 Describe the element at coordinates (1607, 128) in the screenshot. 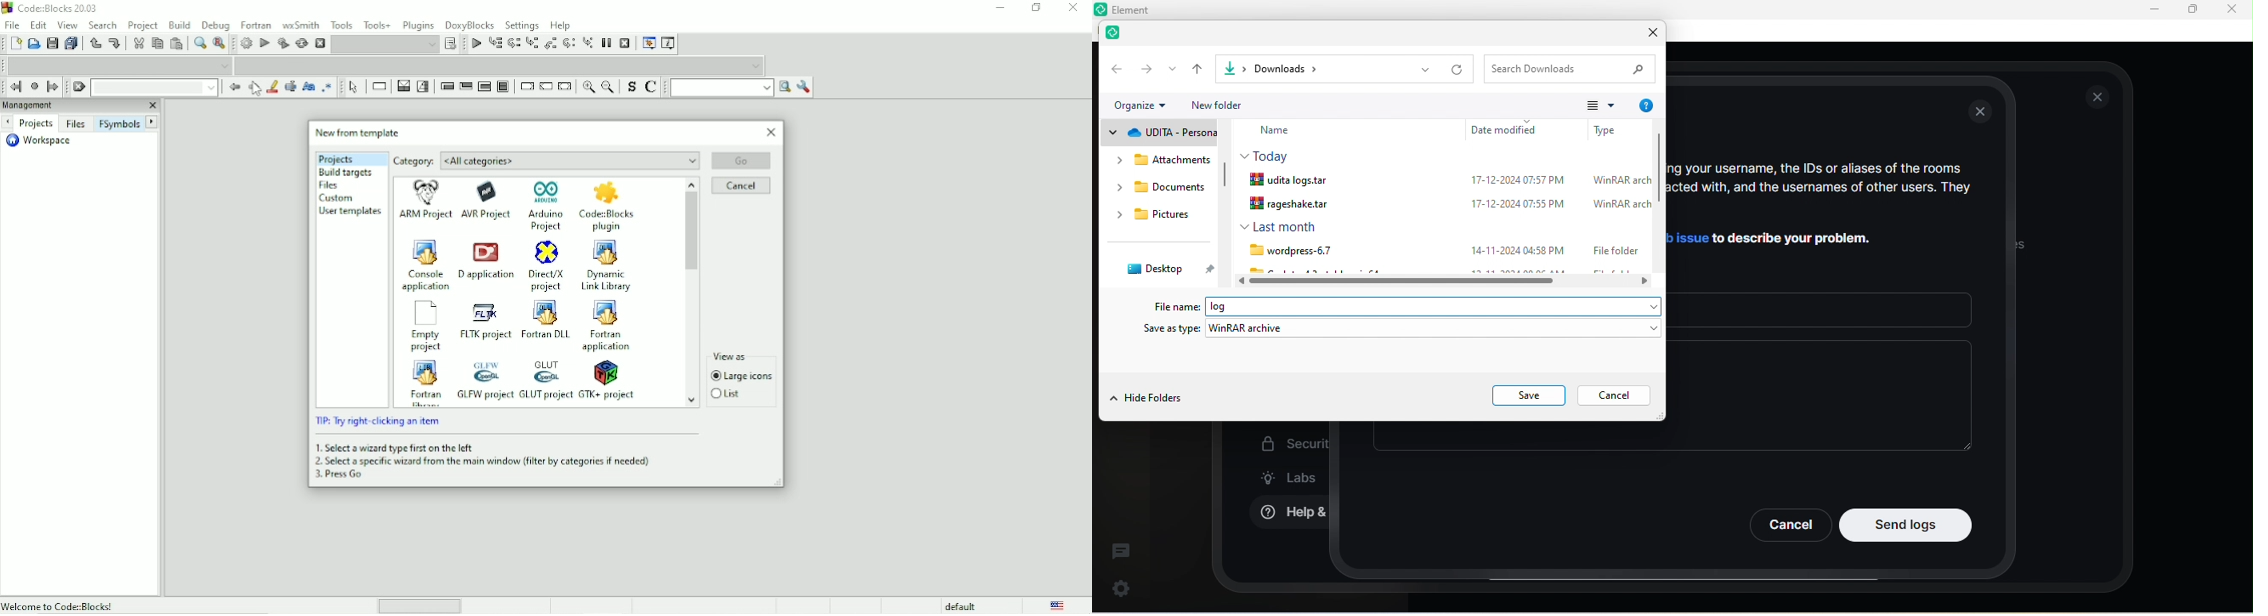

I see `file type ` at that location.